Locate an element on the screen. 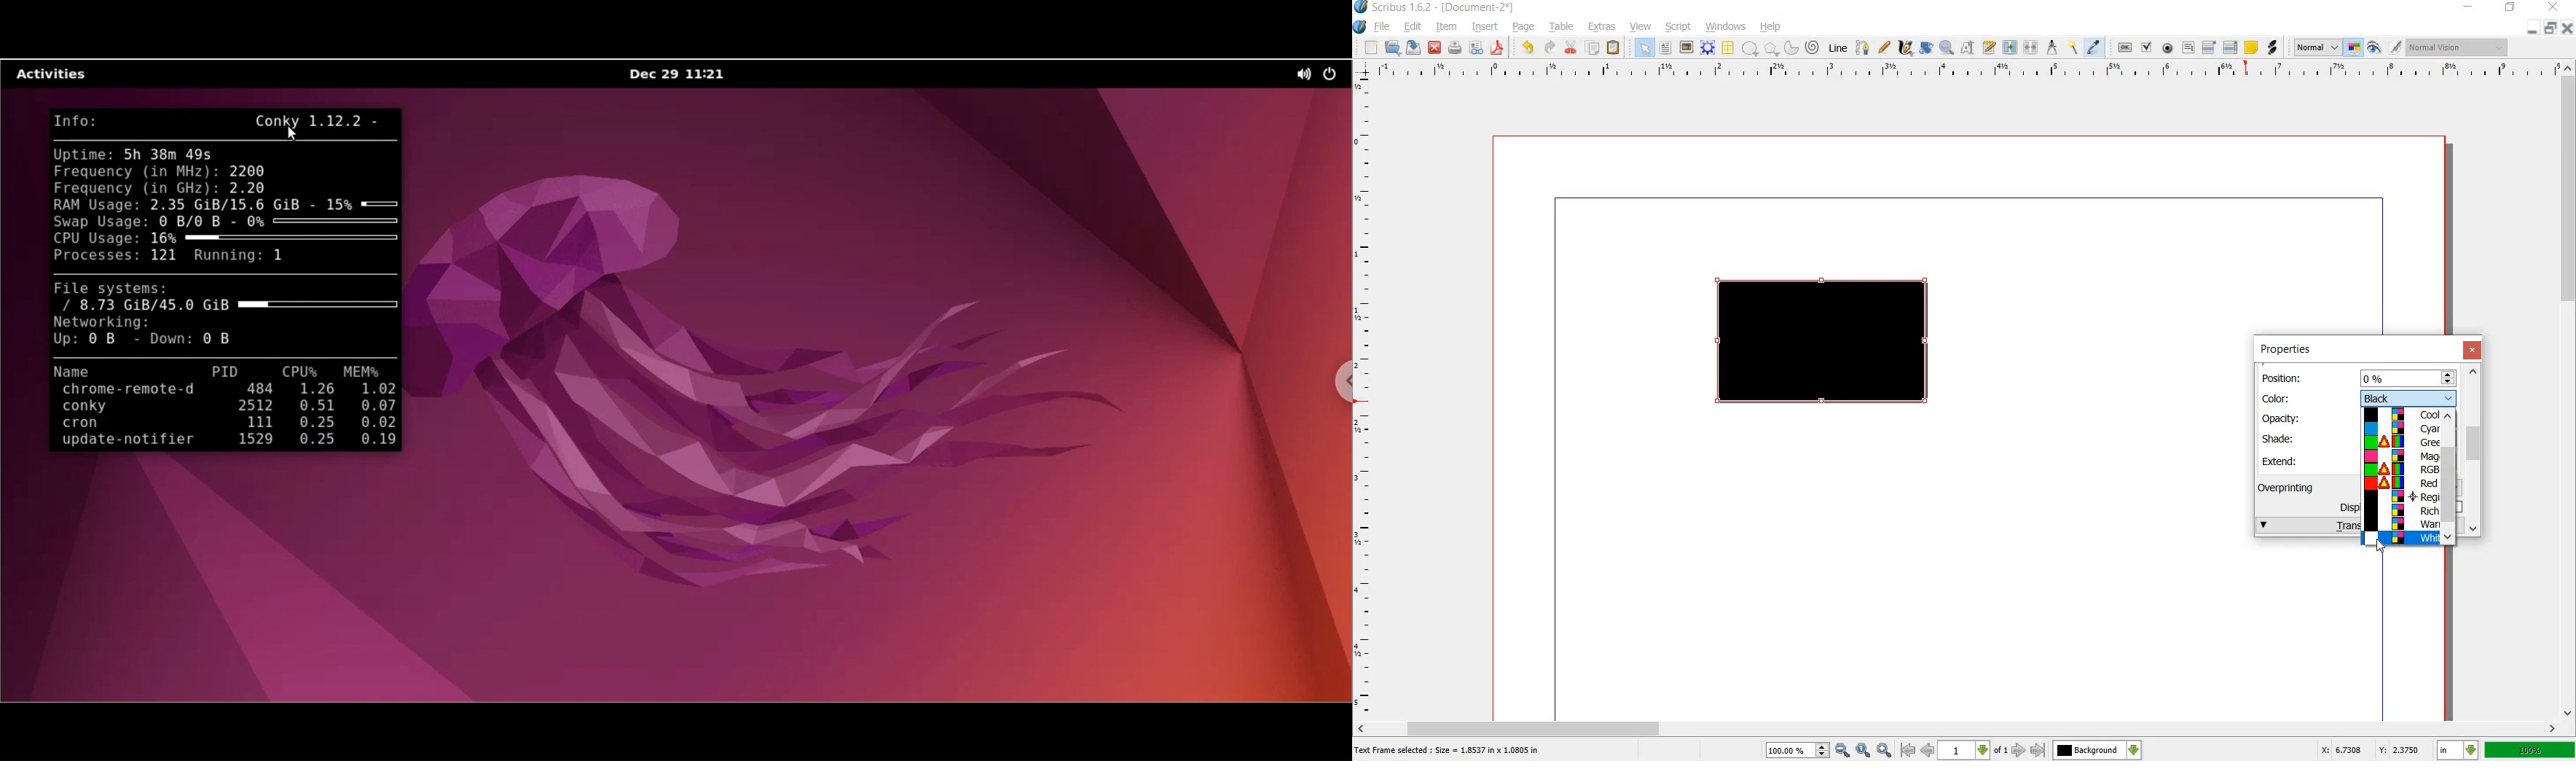 The image size is (2576, 784). restore is located at coordinates (2550, 29).